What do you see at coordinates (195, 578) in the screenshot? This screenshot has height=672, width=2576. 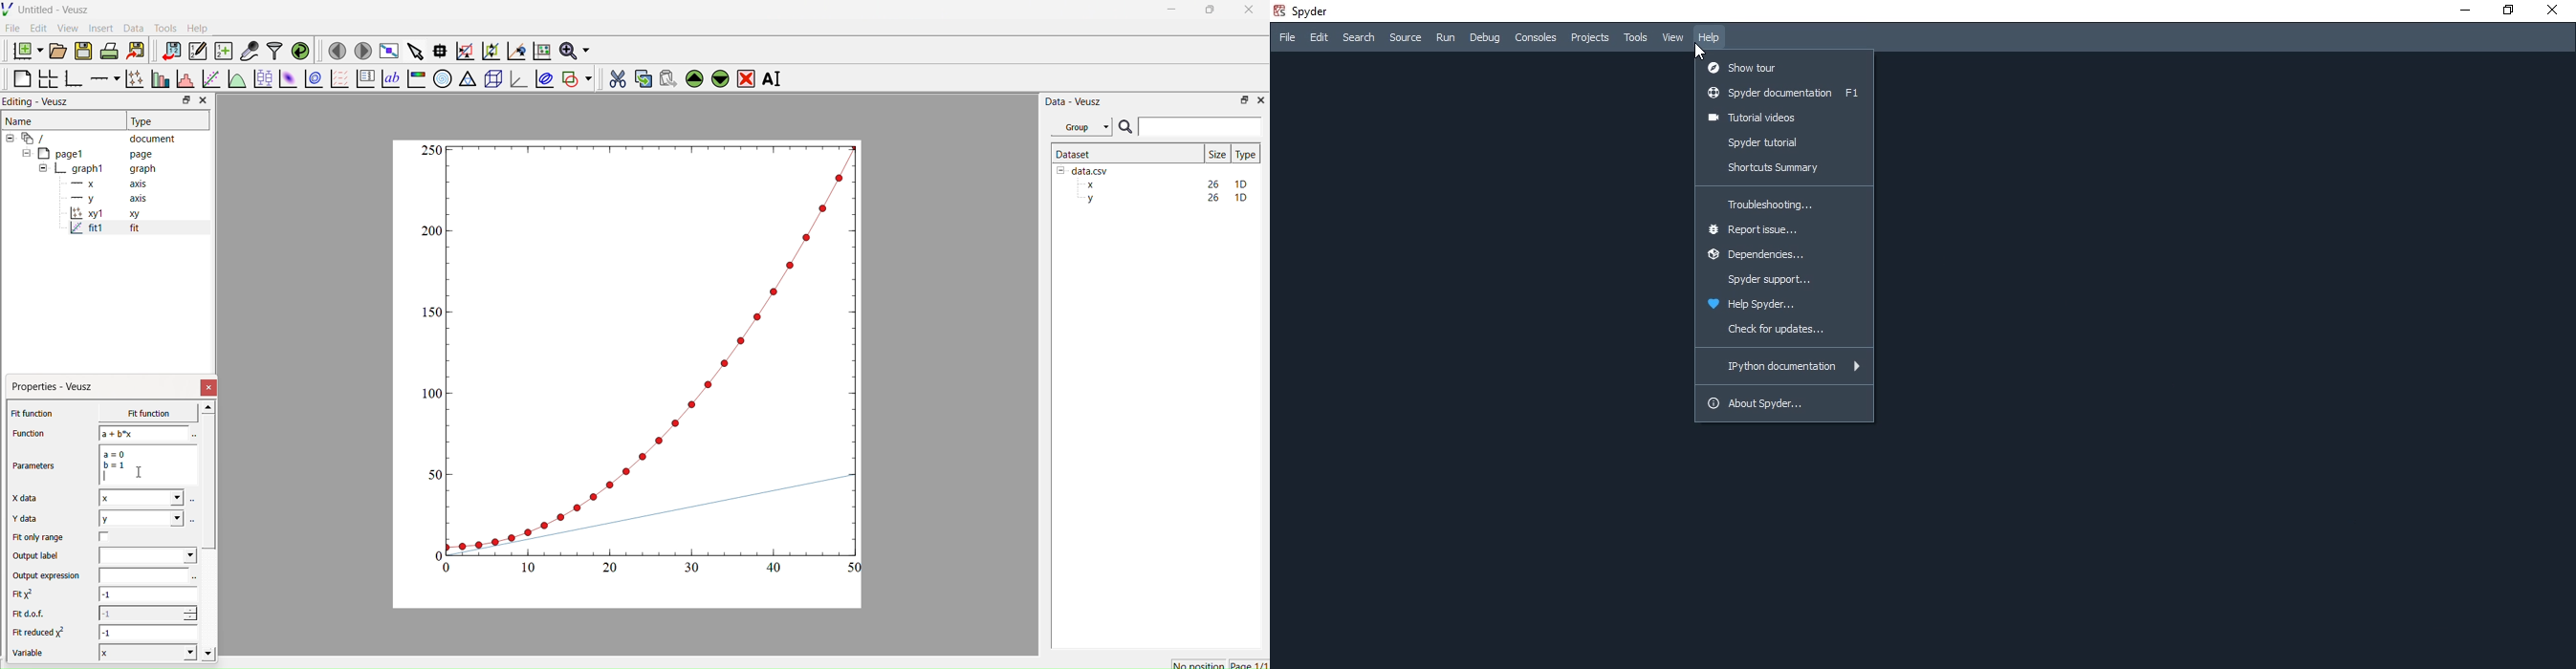 I see `Select using dataset browser` at bounding box center [195, 578].